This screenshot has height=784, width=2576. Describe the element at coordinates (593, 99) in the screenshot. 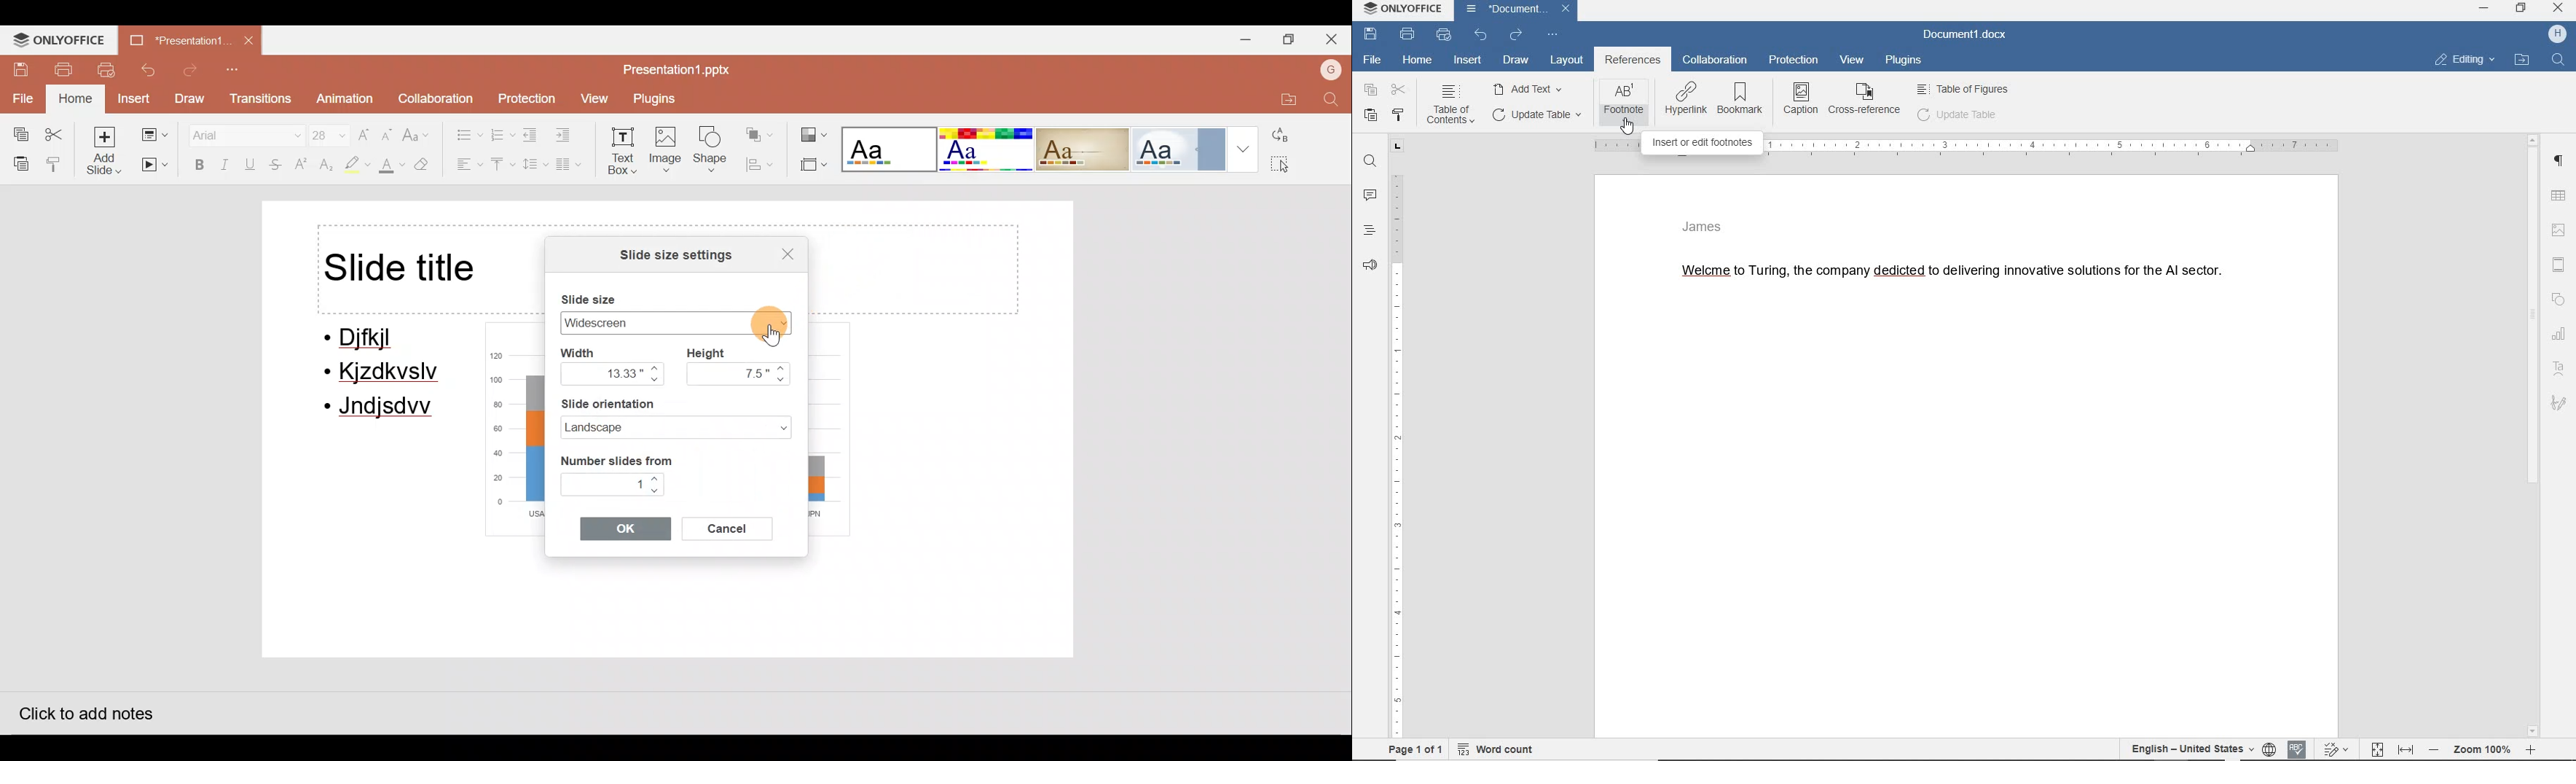

I see `View` at that location.